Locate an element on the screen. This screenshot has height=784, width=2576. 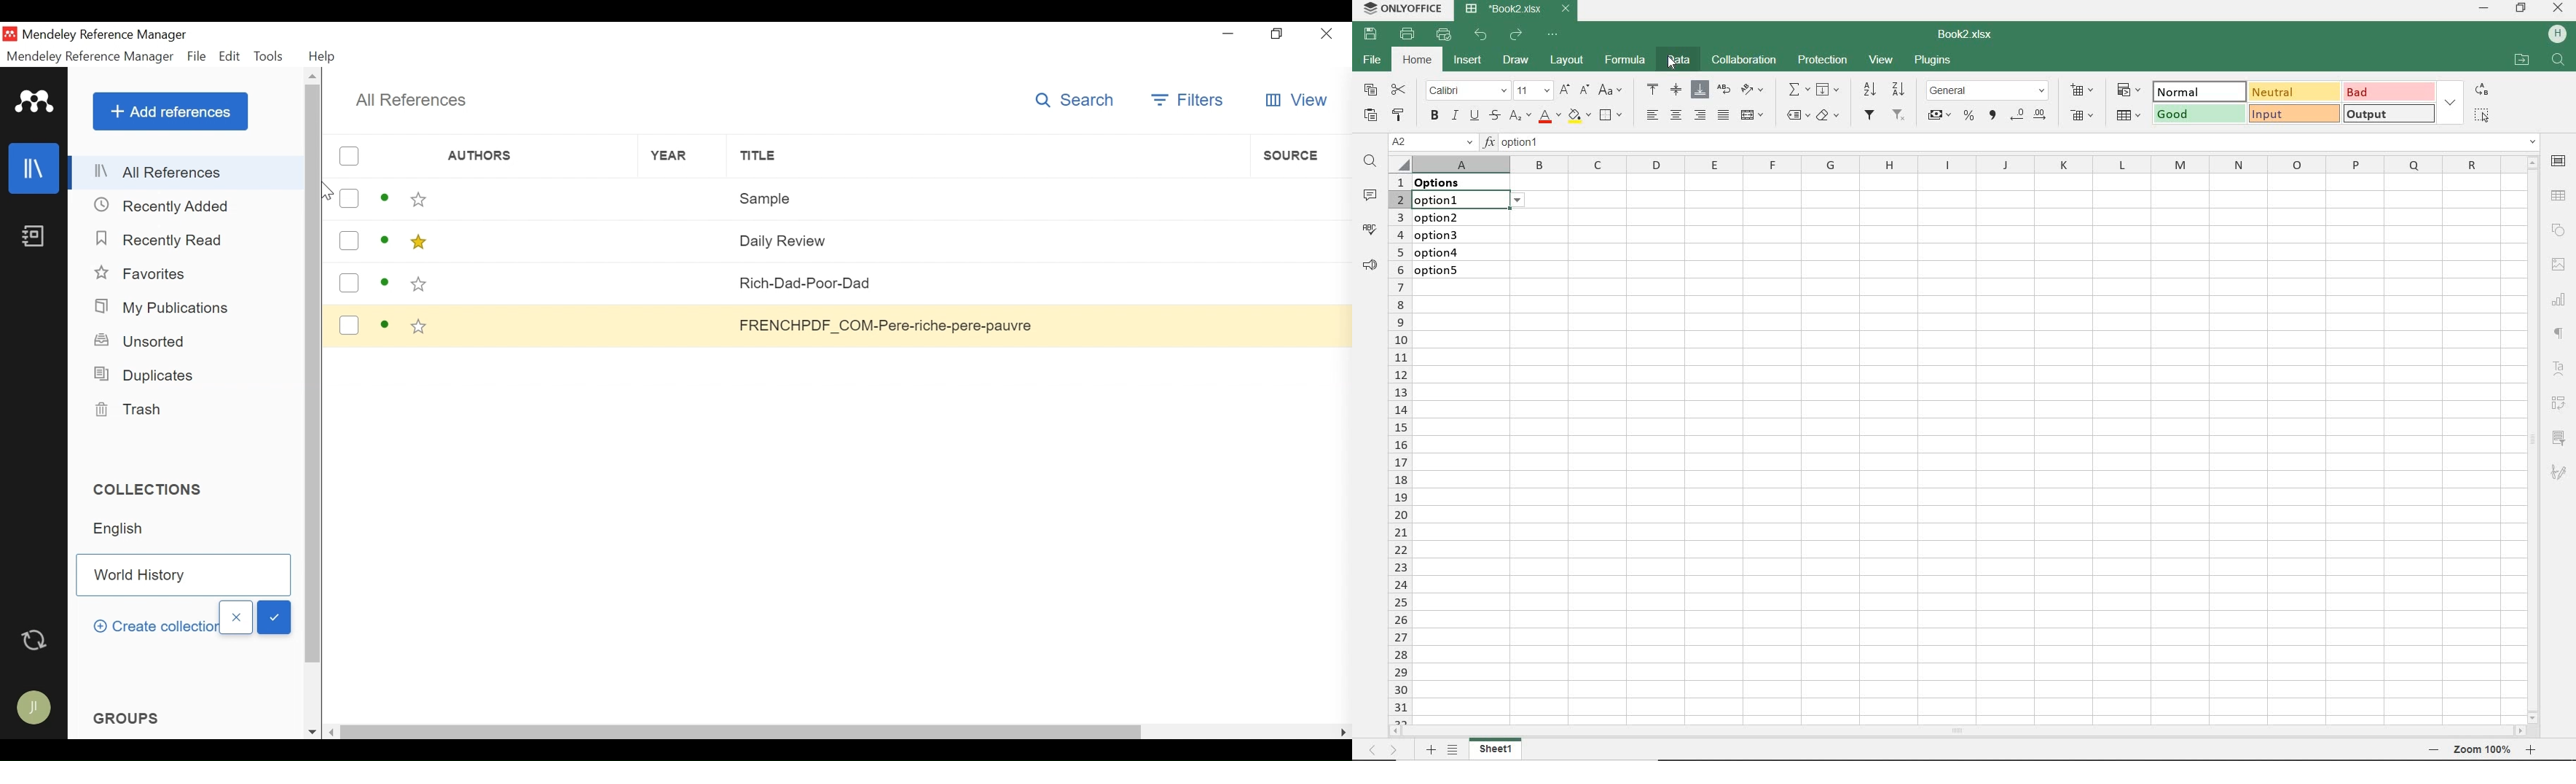
FONT is located at coordinates (1466, 91).